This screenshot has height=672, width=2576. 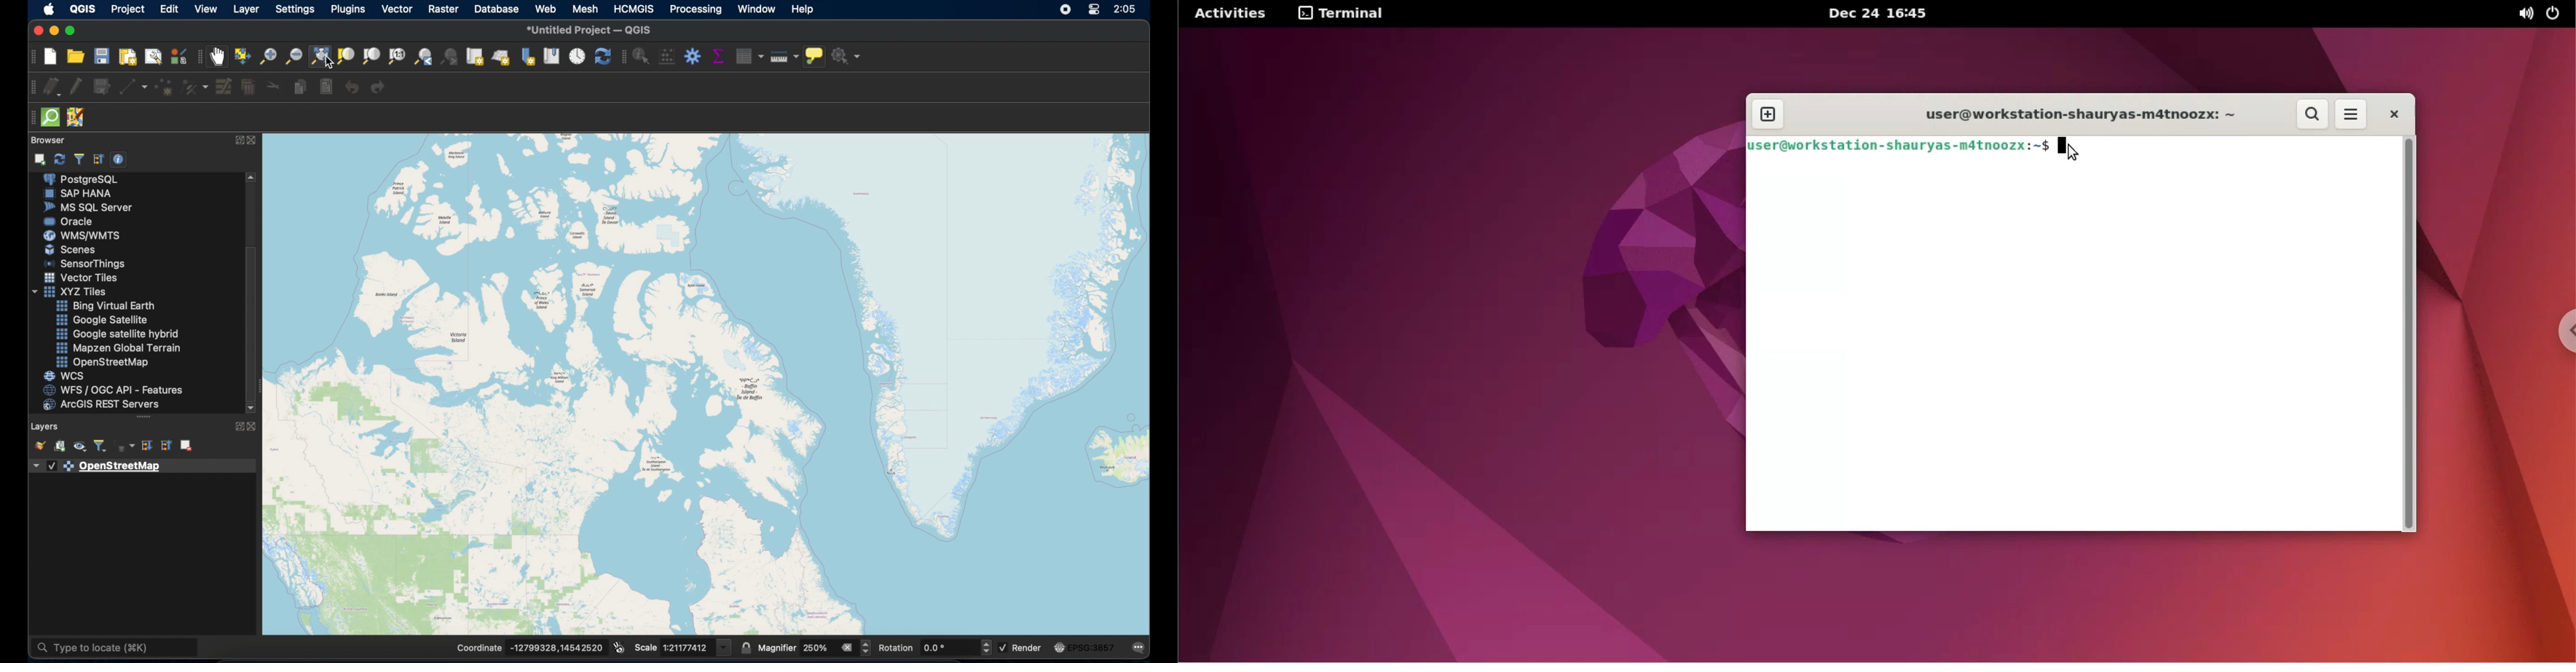 What do you see at coordinates (39, 158) in the screenshot?
I see `add elected layers` at bounding box center [39, 158].